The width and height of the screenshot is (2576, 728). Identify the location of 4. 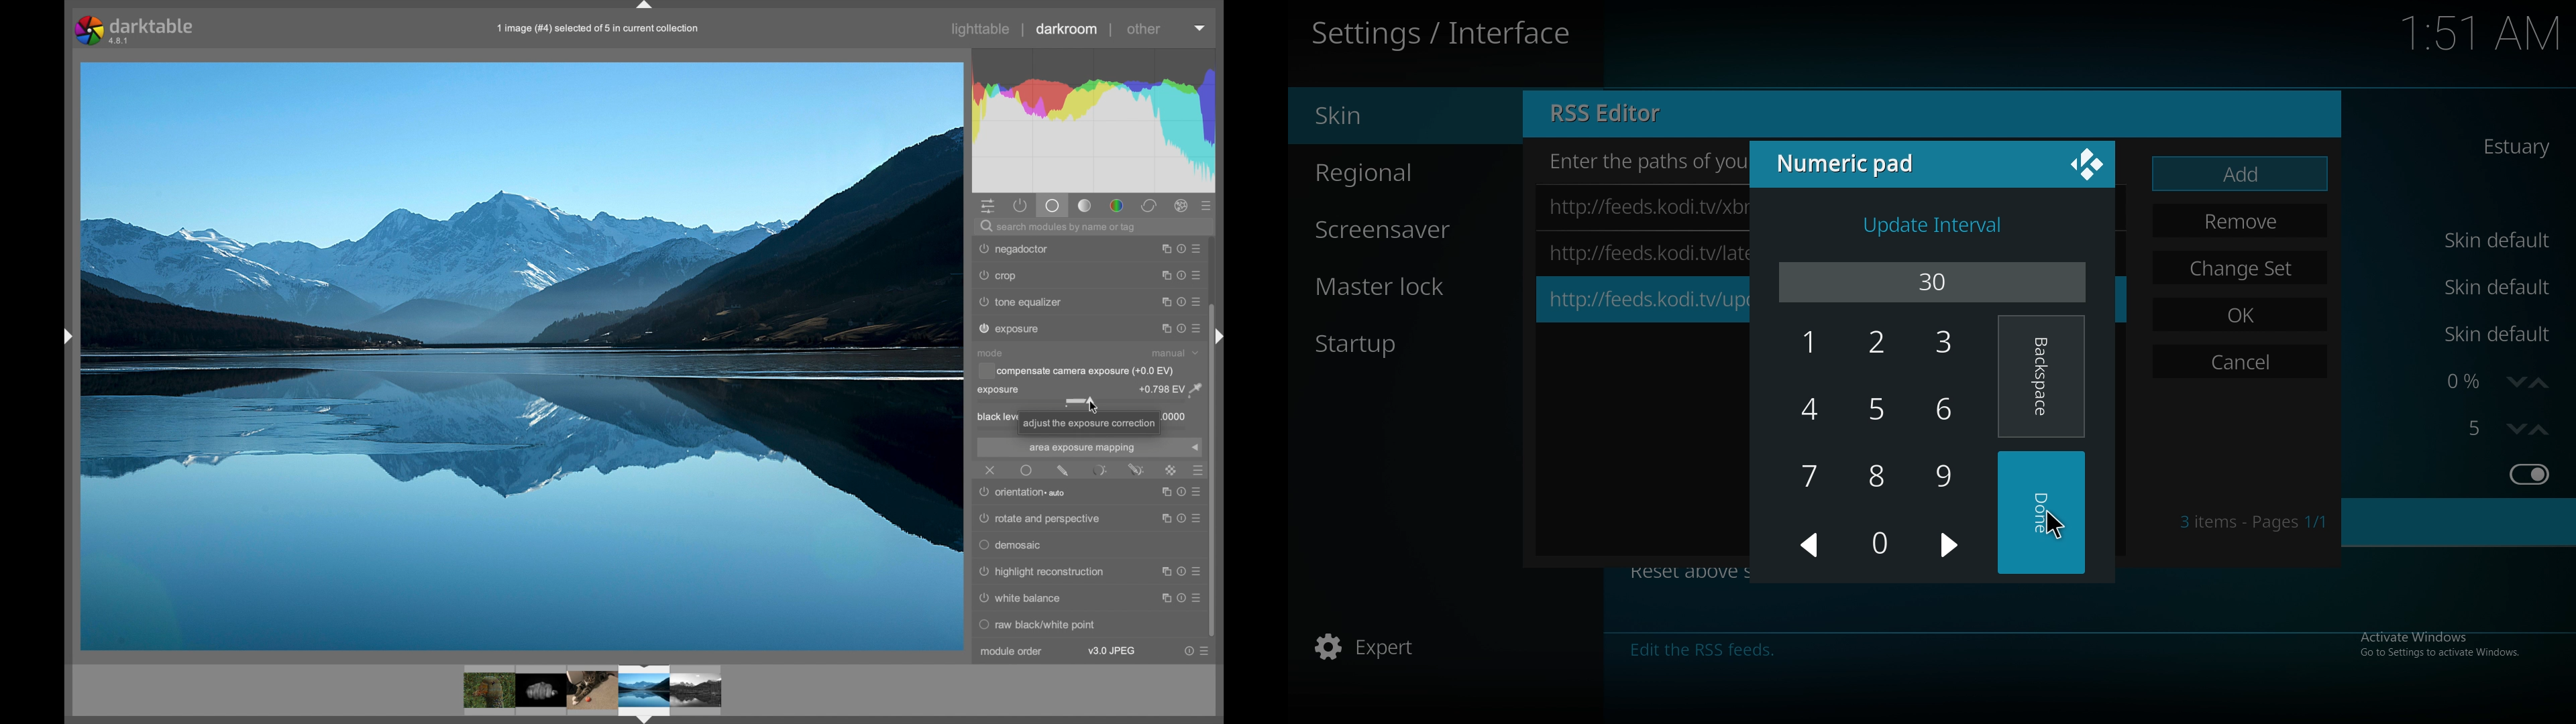
(1803, 409).